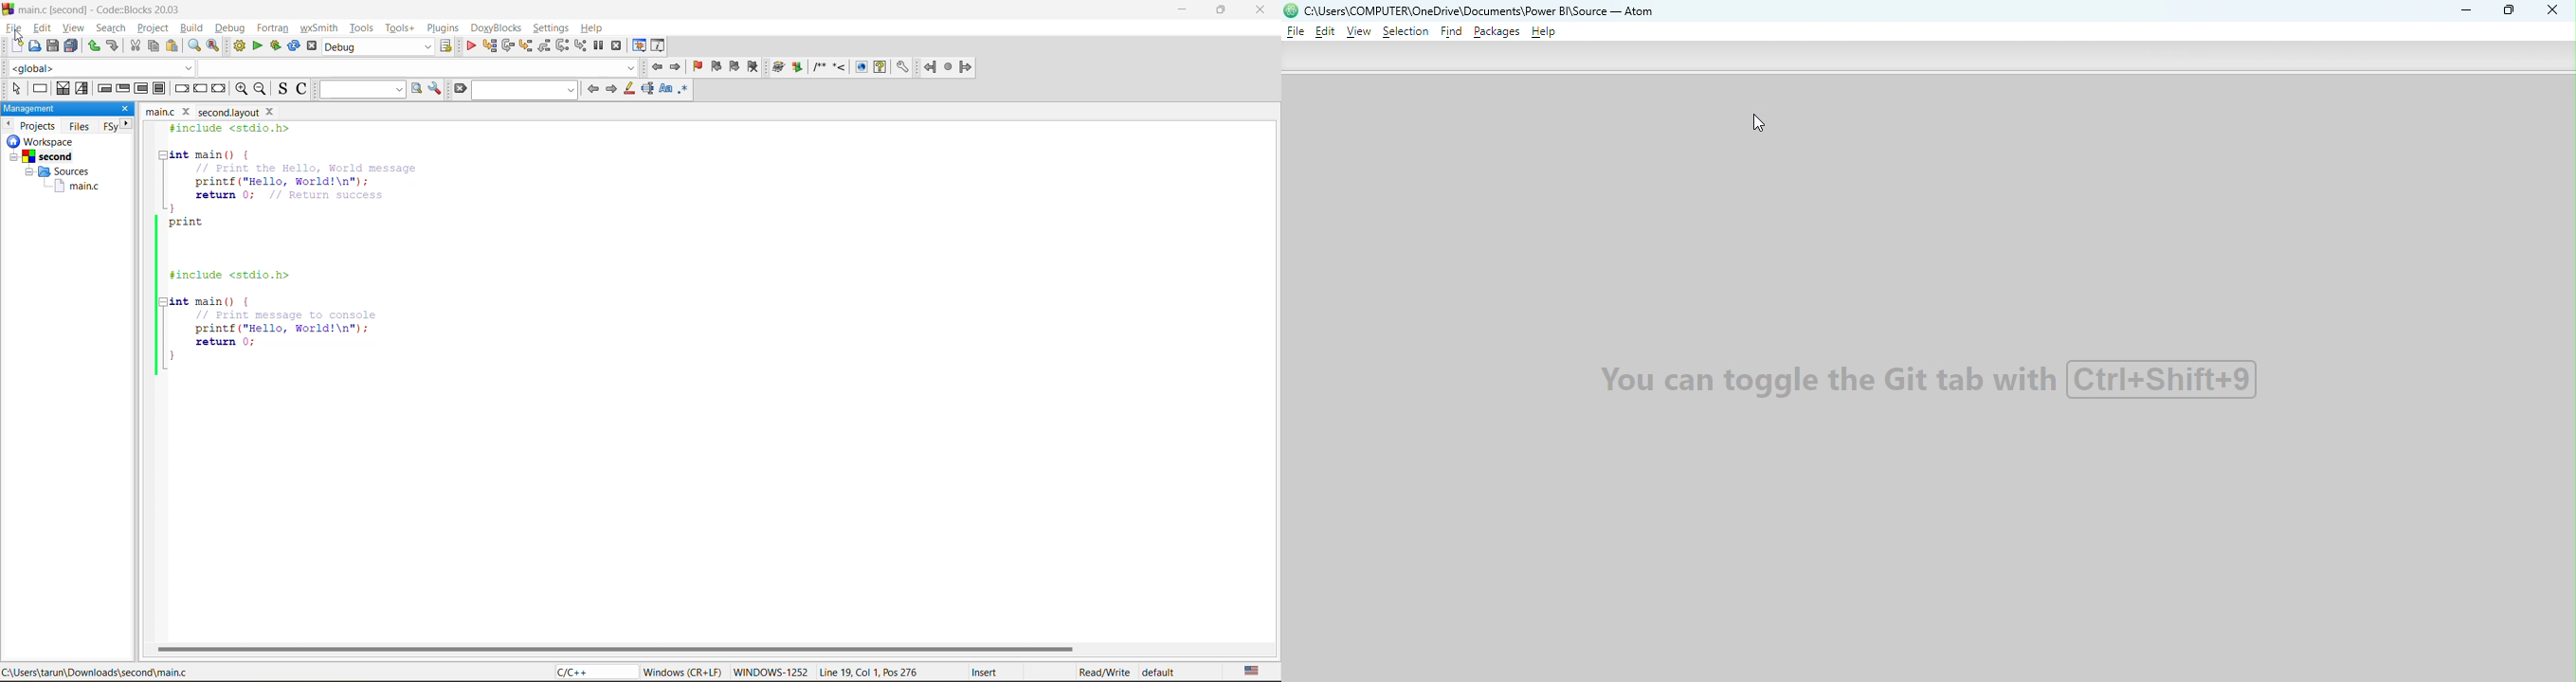  Describe the element at coordinates (300, 87) in the screenshot. I see `toggle comments` at that location.